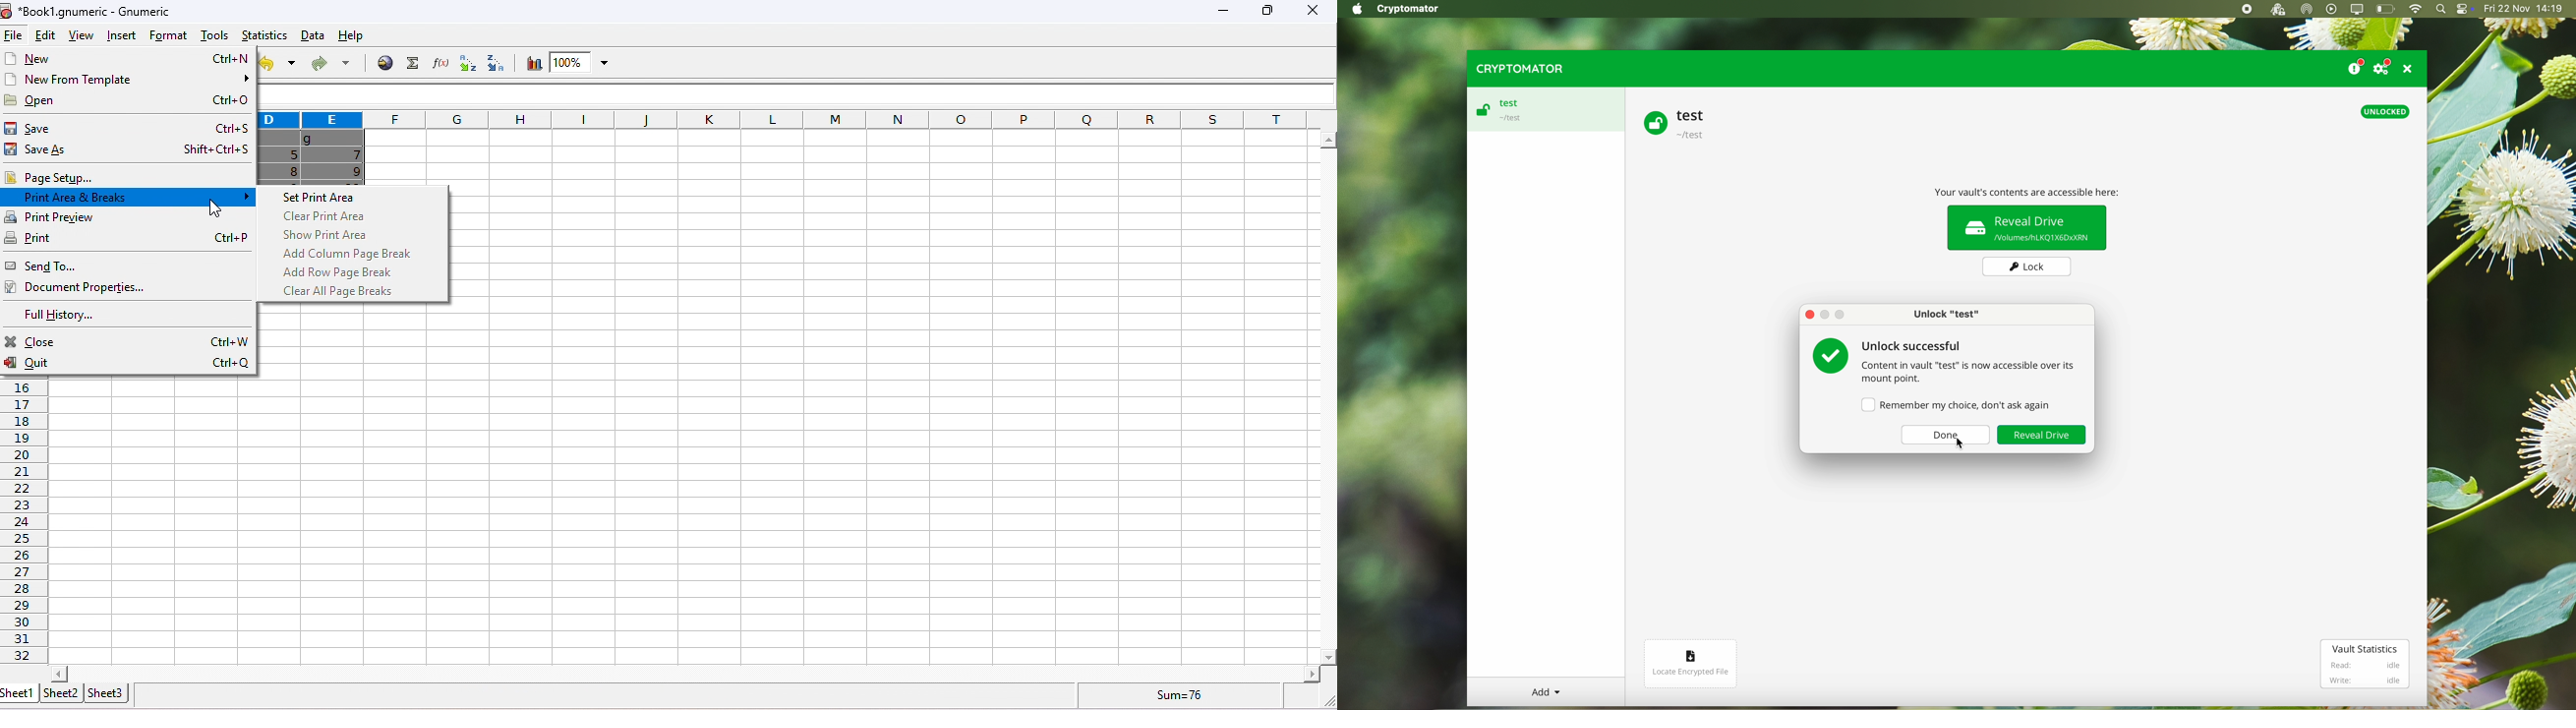 The width and height of the screenshot is (2576, 728). I want to click on statistics, so click(263, 34).